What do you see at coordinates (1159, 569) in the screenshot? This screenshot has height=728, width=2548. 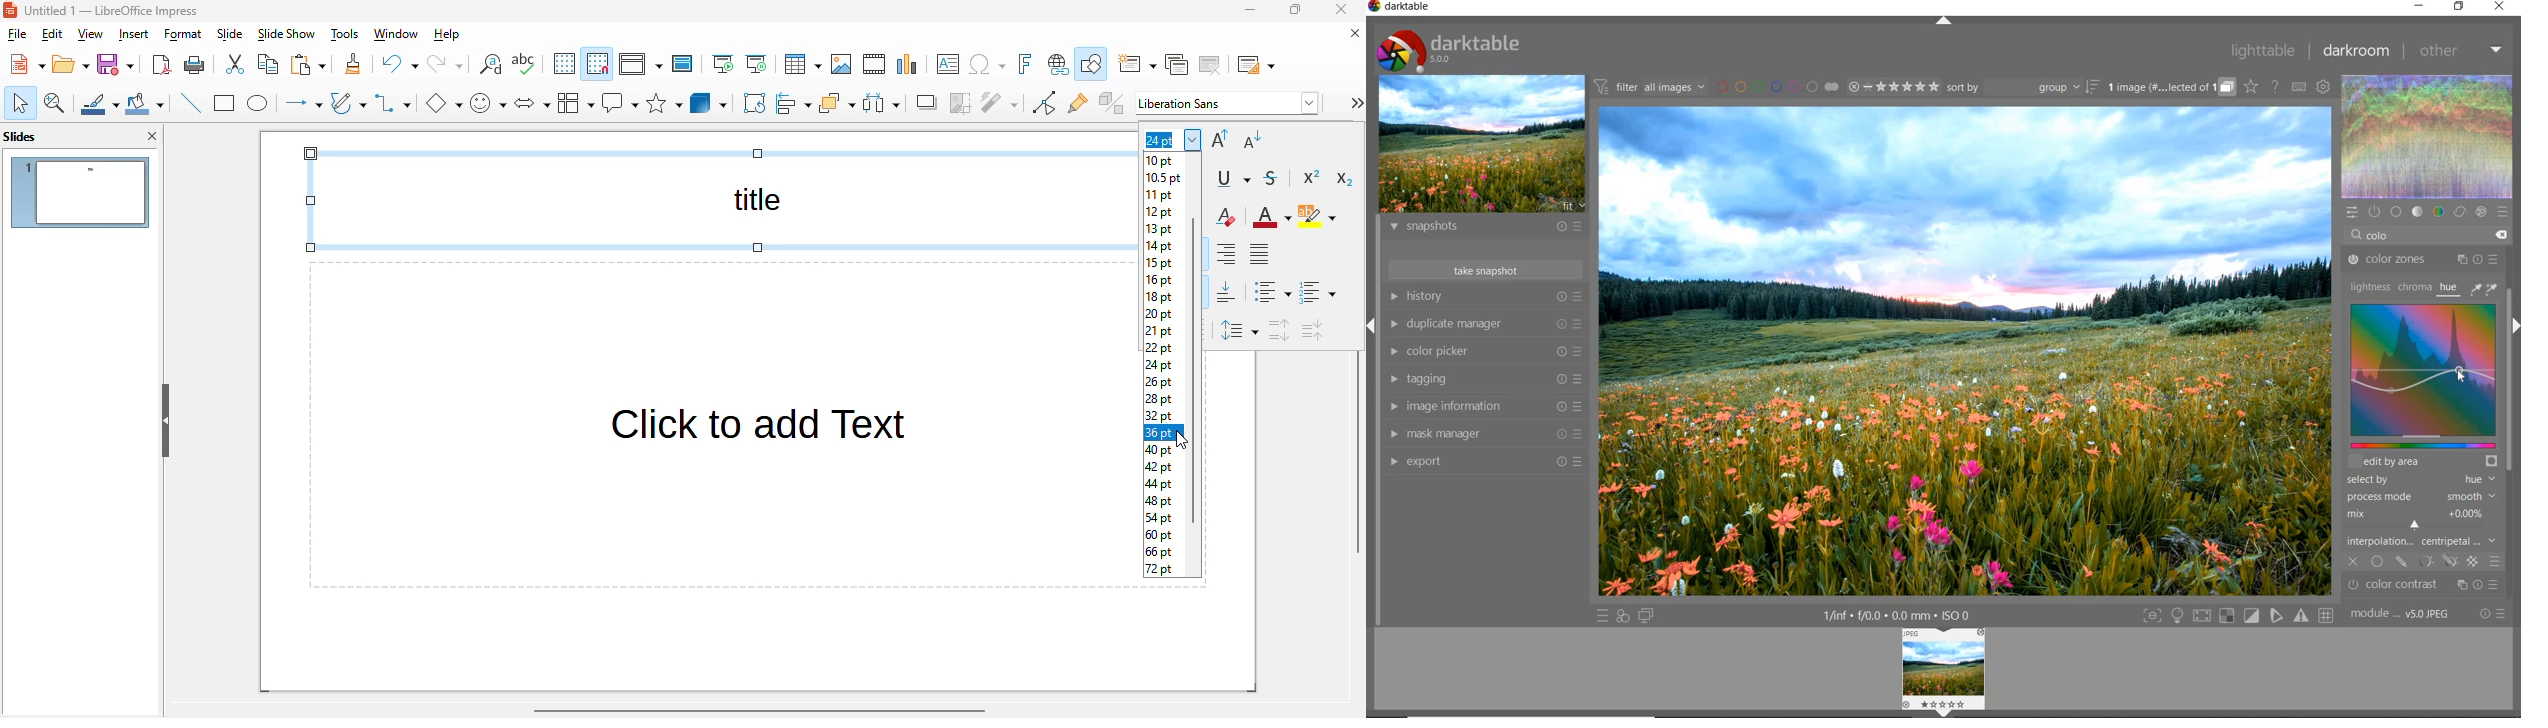 I see `72 pt` at bounding box center [1159, 569].